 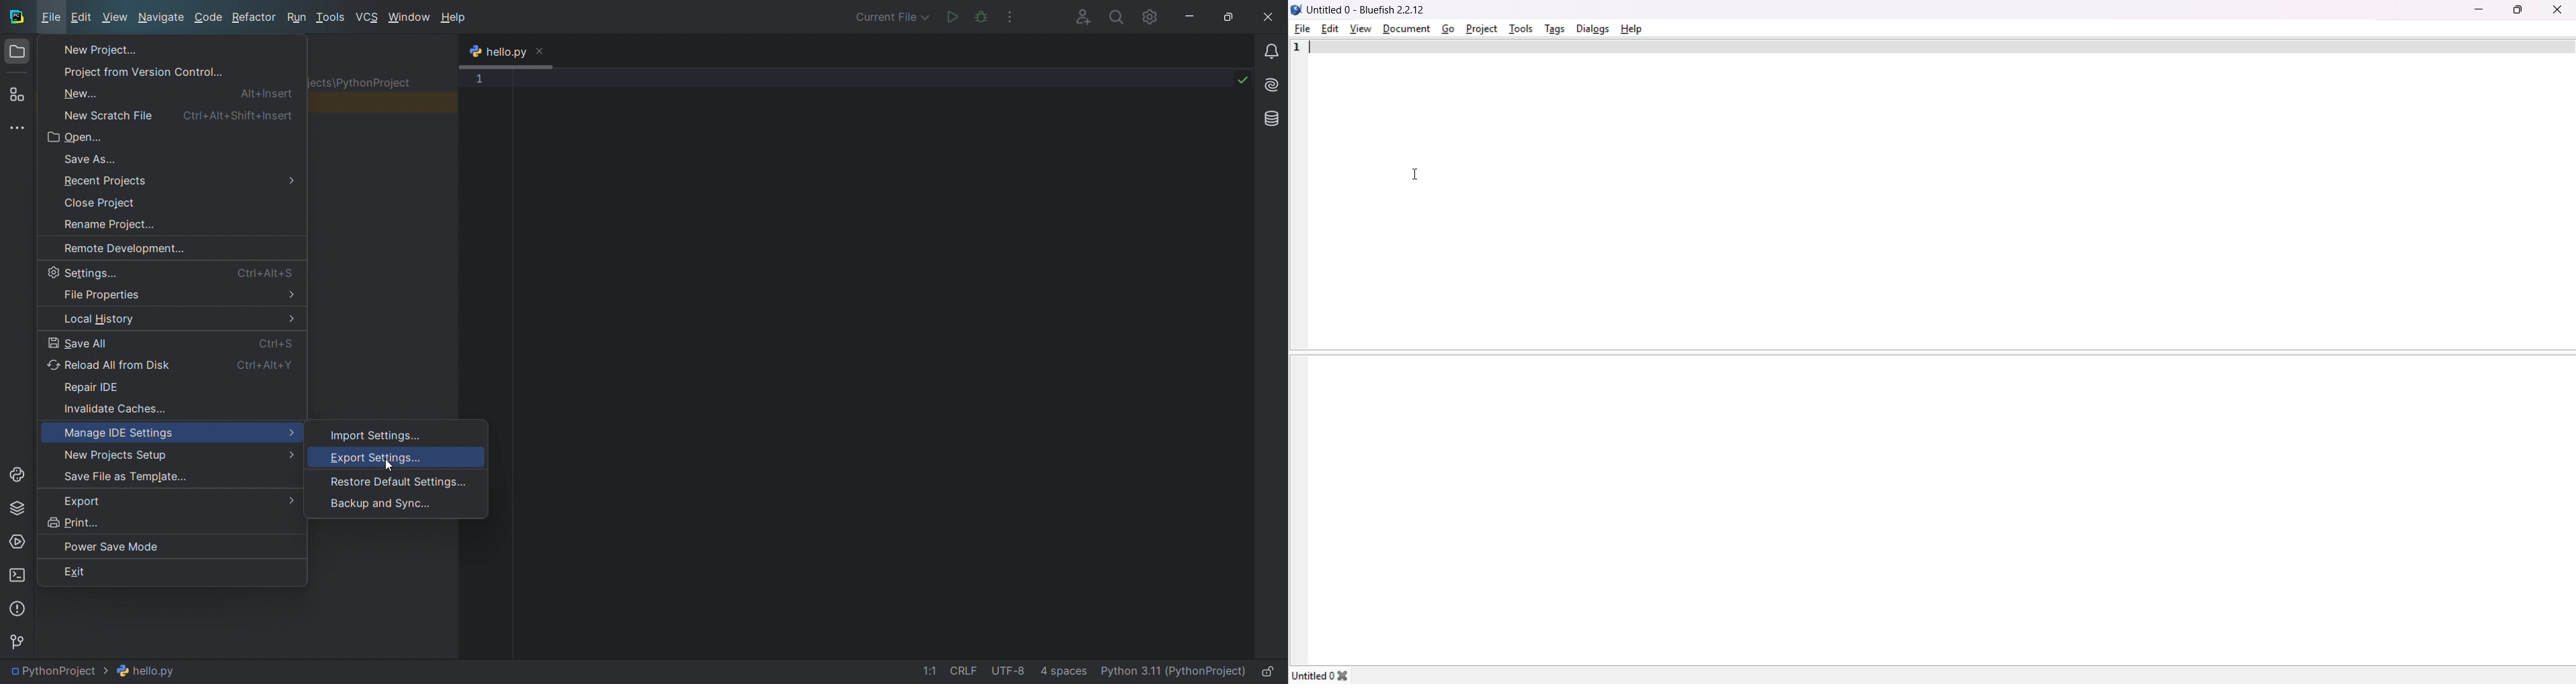 What do you see at coordinates (166, 475) in the screenshot?
I see `save file as template` at bounding box center [166, 475].